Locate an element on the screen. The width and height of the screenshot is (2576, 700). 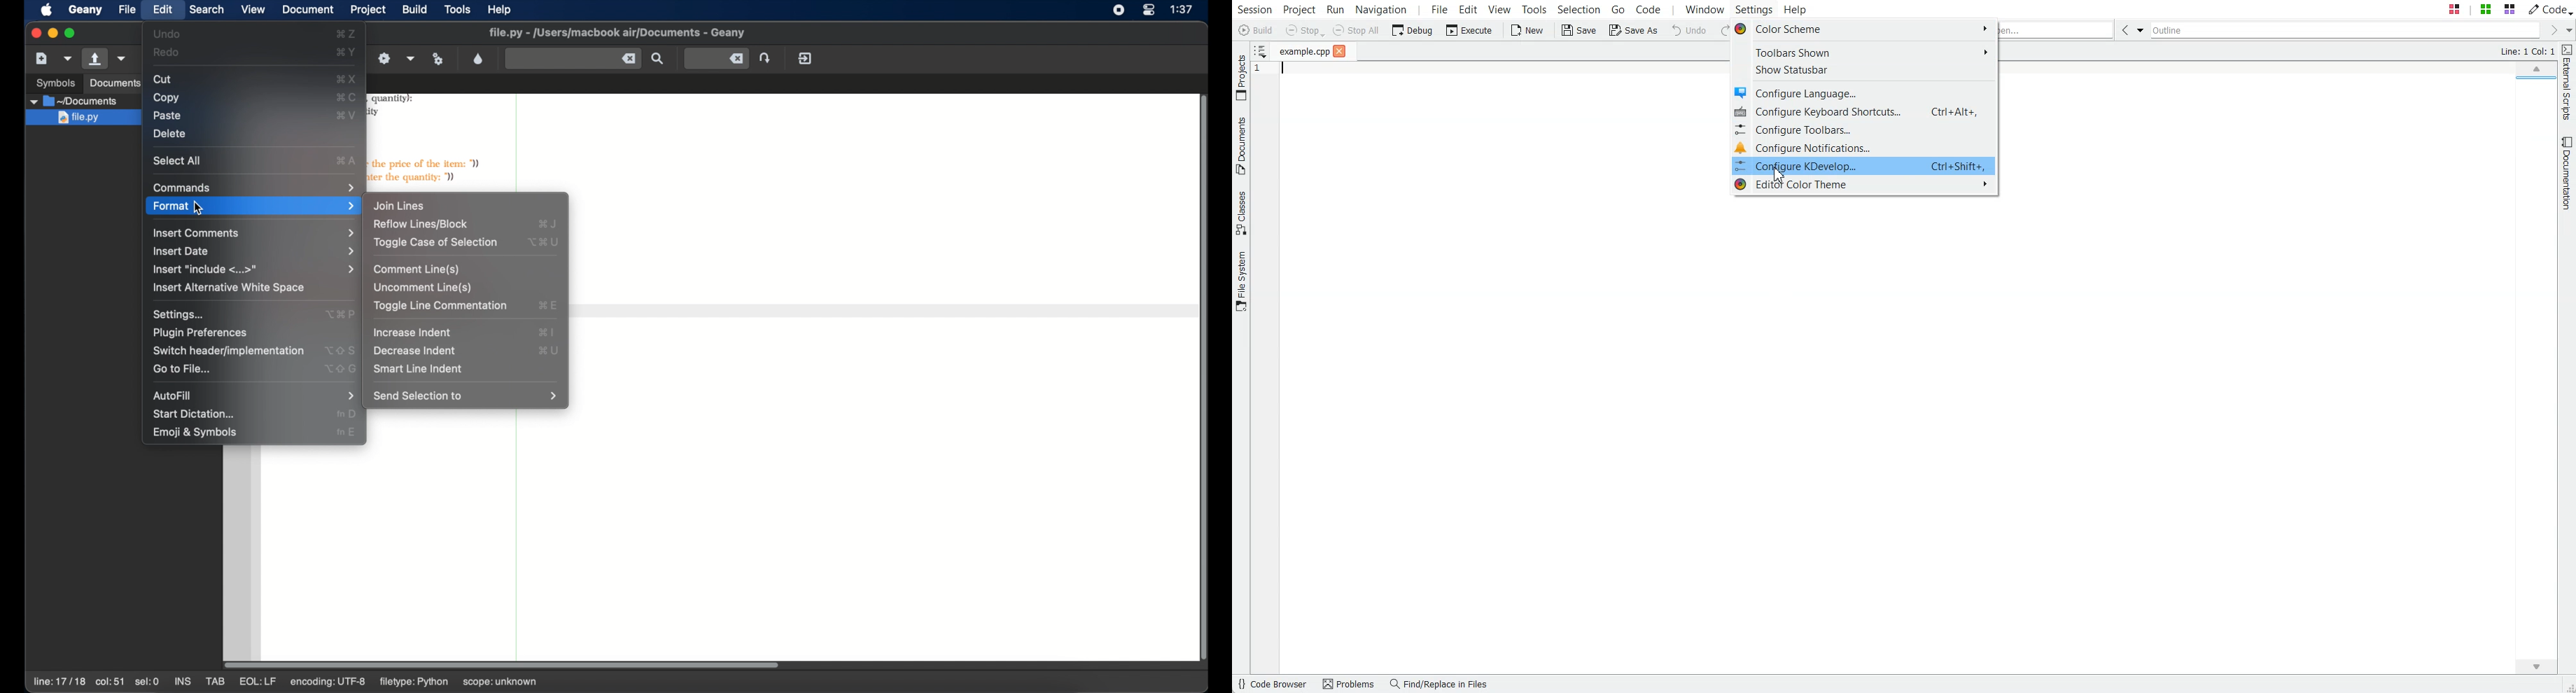
Go Back is located at coordinates (2122, 29).